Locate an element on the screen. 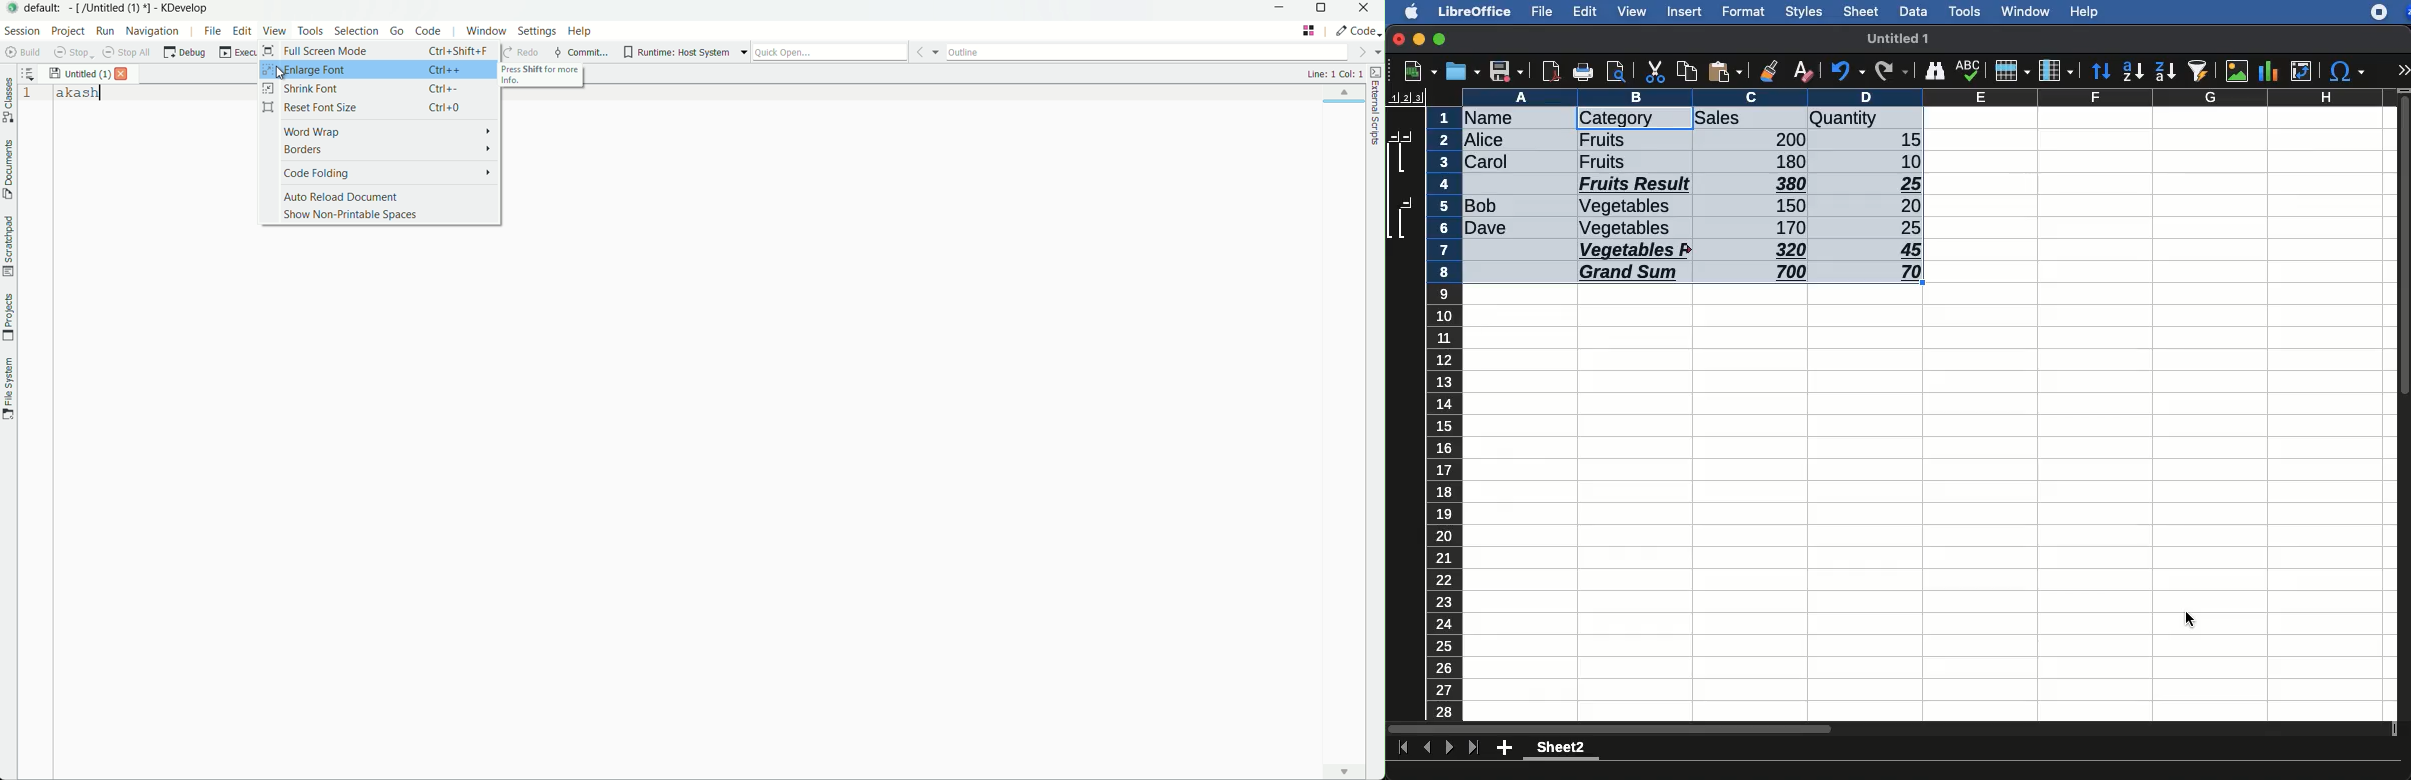 The height and width of the screenshot is (784, 2436). show non printable spaces is located at coordinates (380, 216).